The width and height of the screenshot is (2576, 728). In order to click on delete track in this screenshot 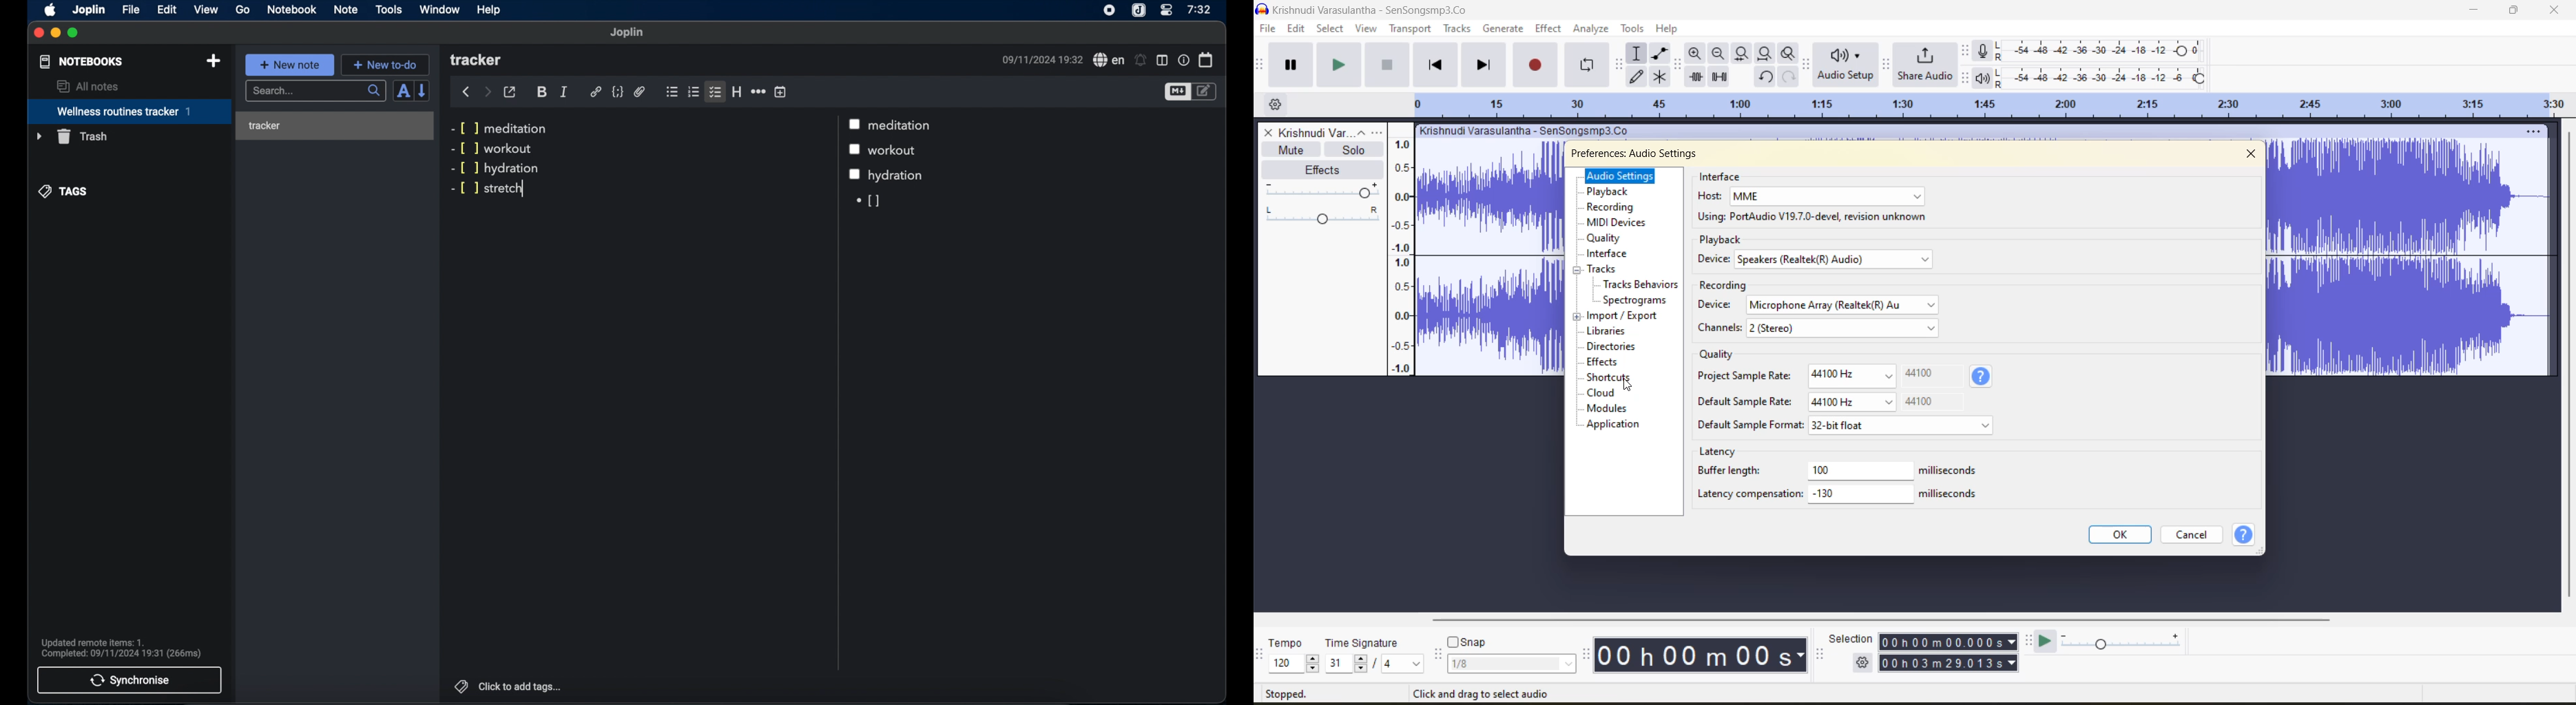, I will do `click(1270, 132)`.